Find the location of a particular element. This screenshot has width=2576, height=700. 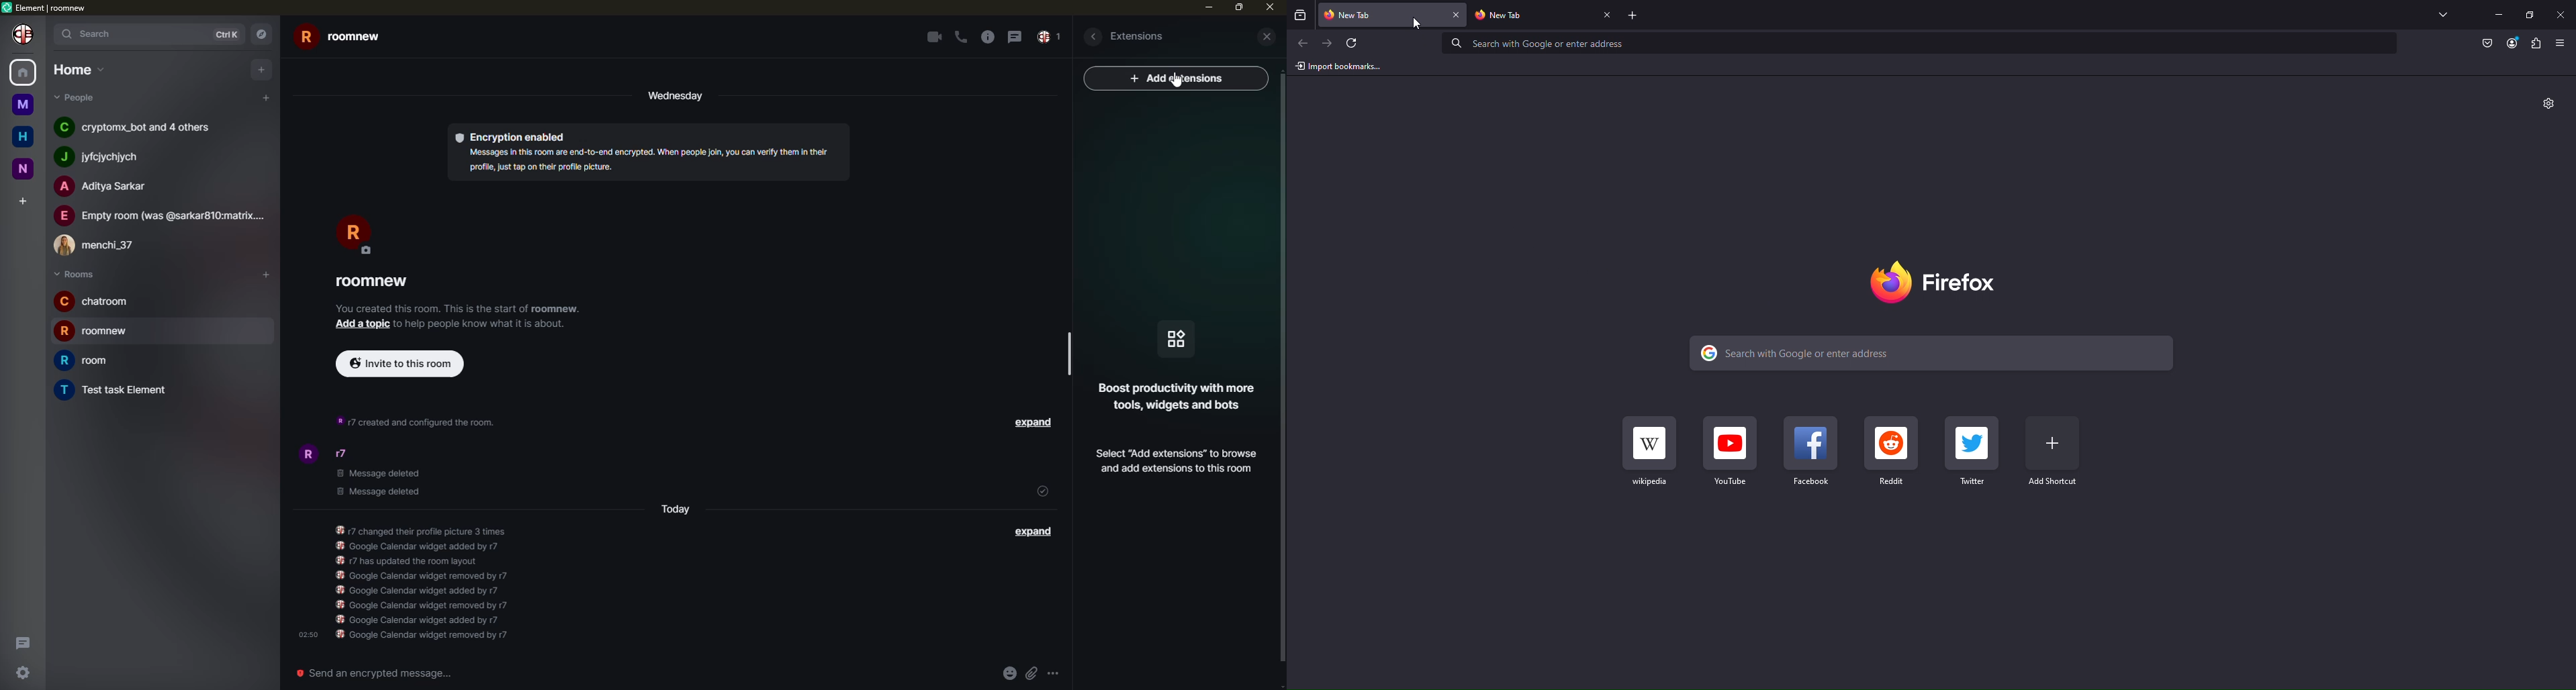

people is located at coordinates (98, 157).